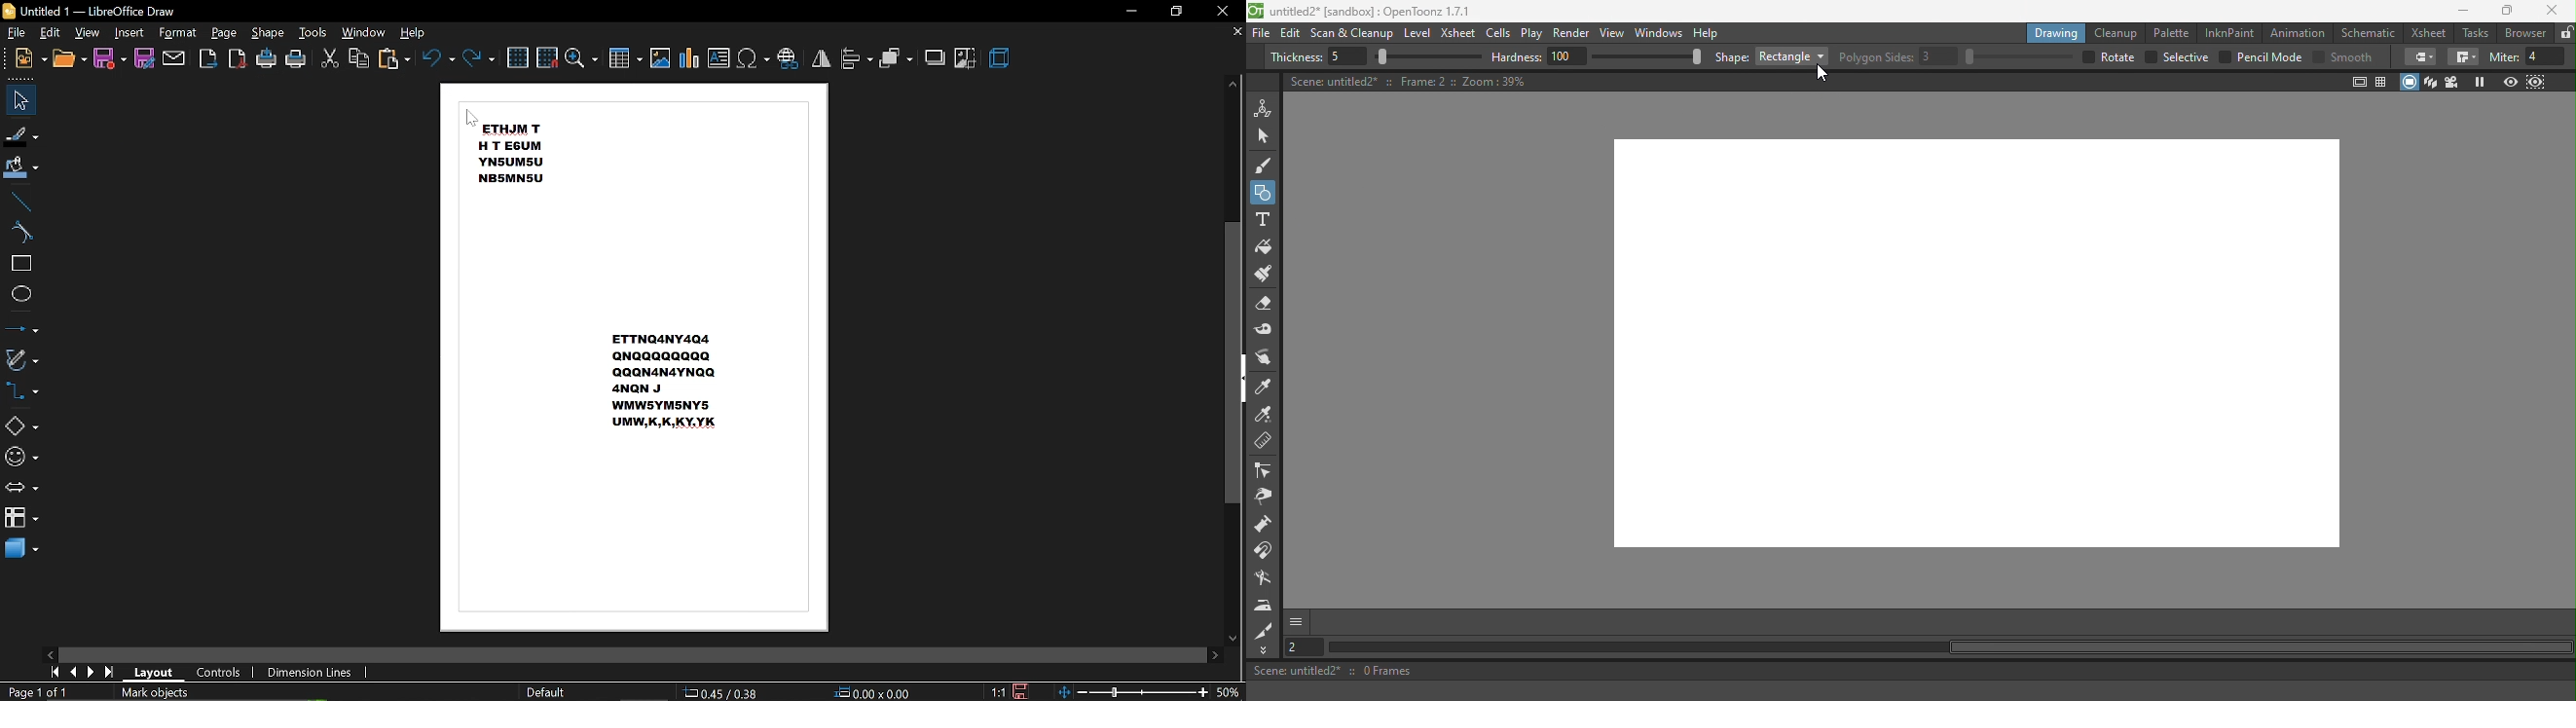  Describe the element at coordinates (1270, 276) in the screenshot. I see `Paint Brush tool` at that location.